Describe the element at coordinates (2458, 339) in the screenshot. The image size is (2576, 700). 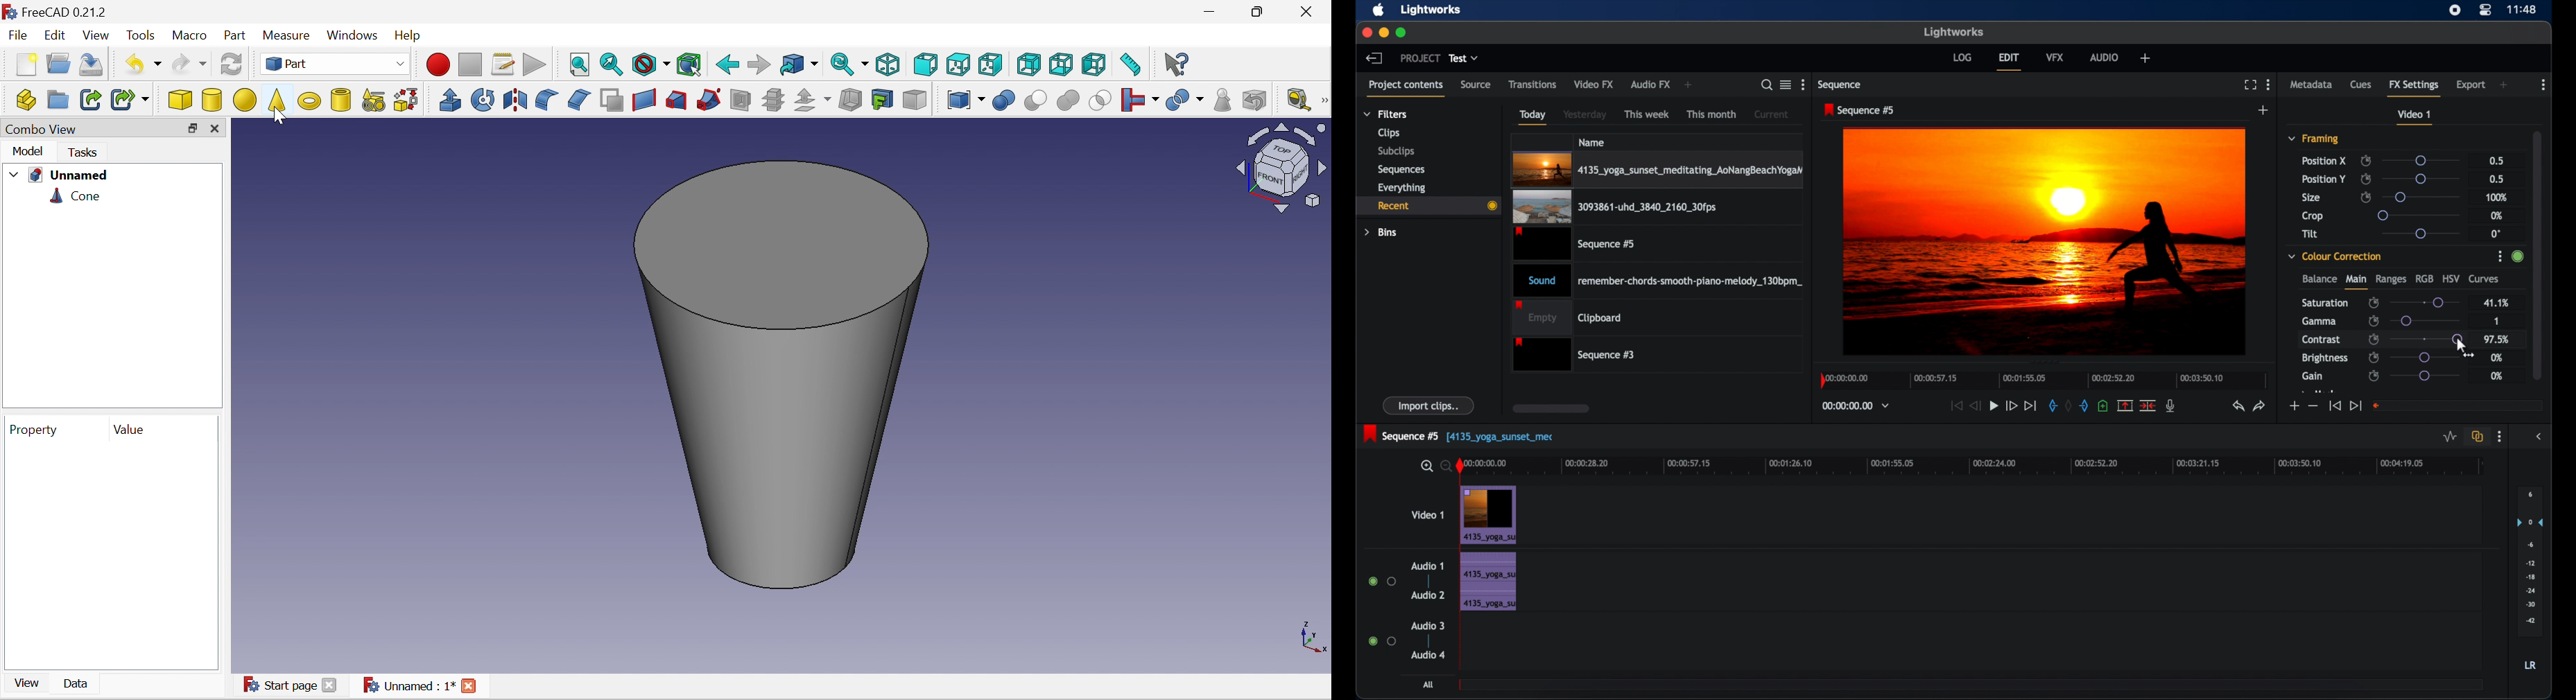
I see `slider` at that location.